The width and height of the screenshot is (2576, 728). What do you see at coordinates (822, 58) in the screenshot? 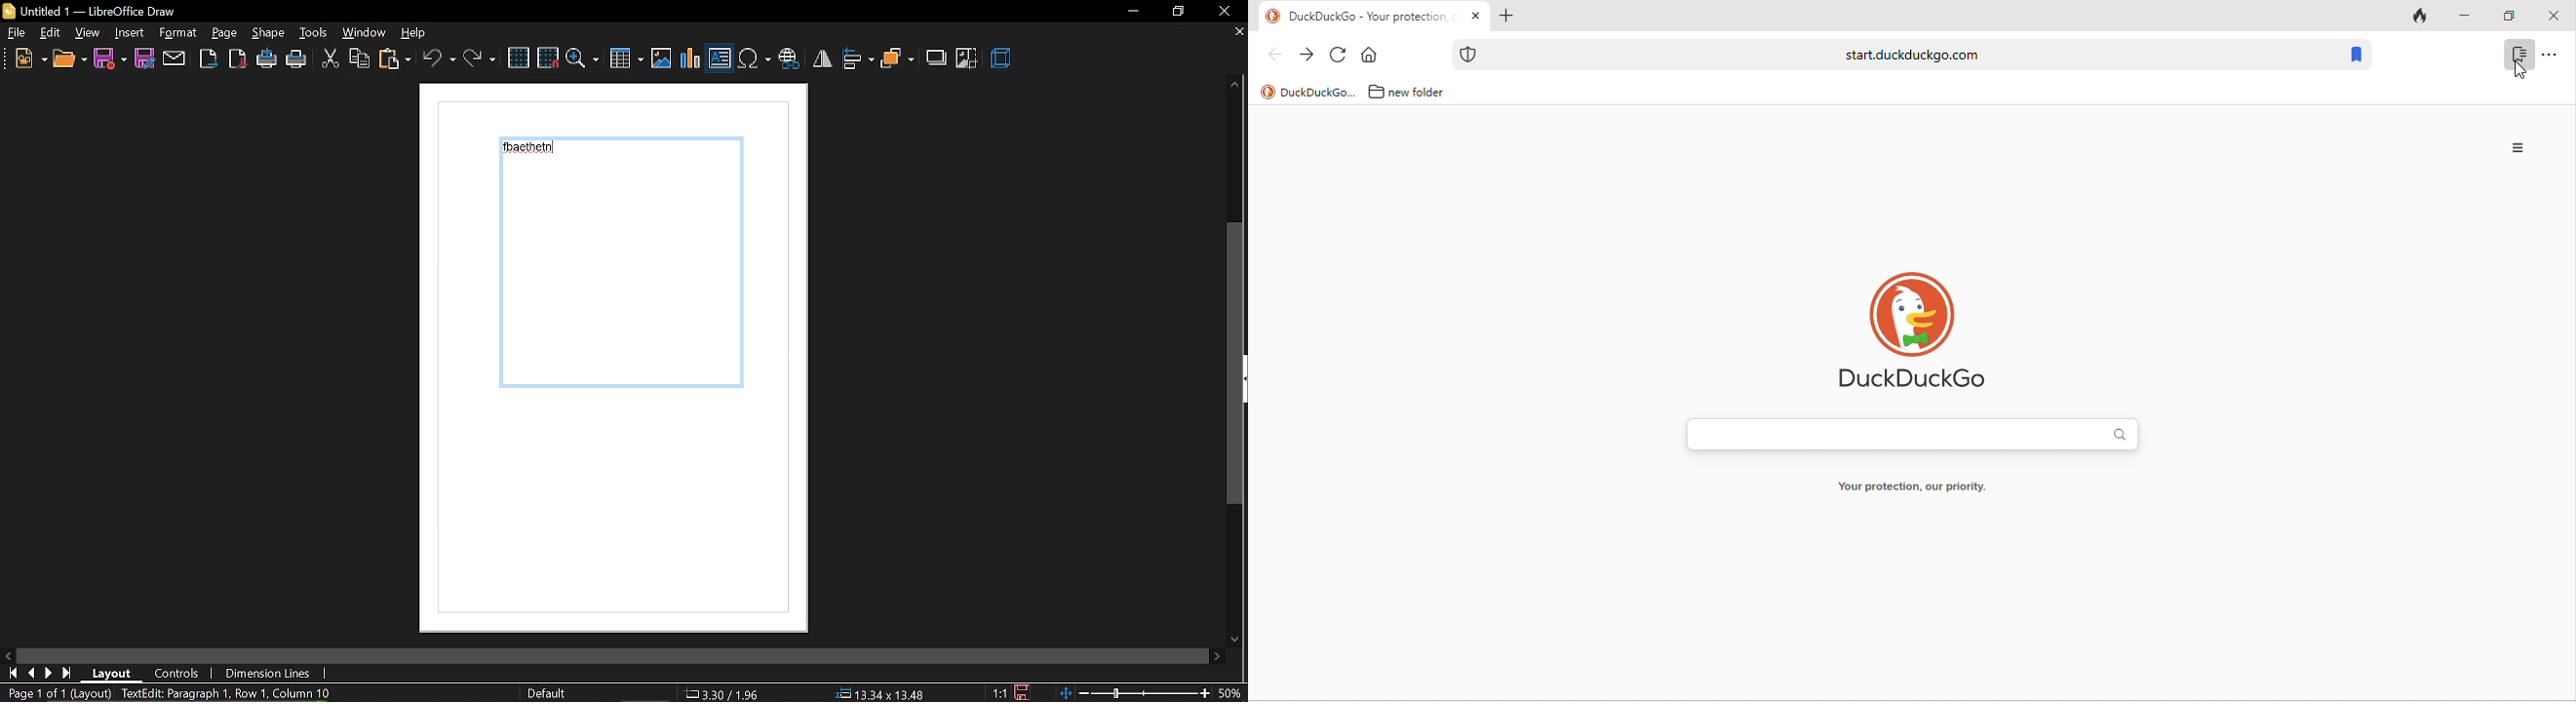
I see `flip` at bounding box center [822, 58].